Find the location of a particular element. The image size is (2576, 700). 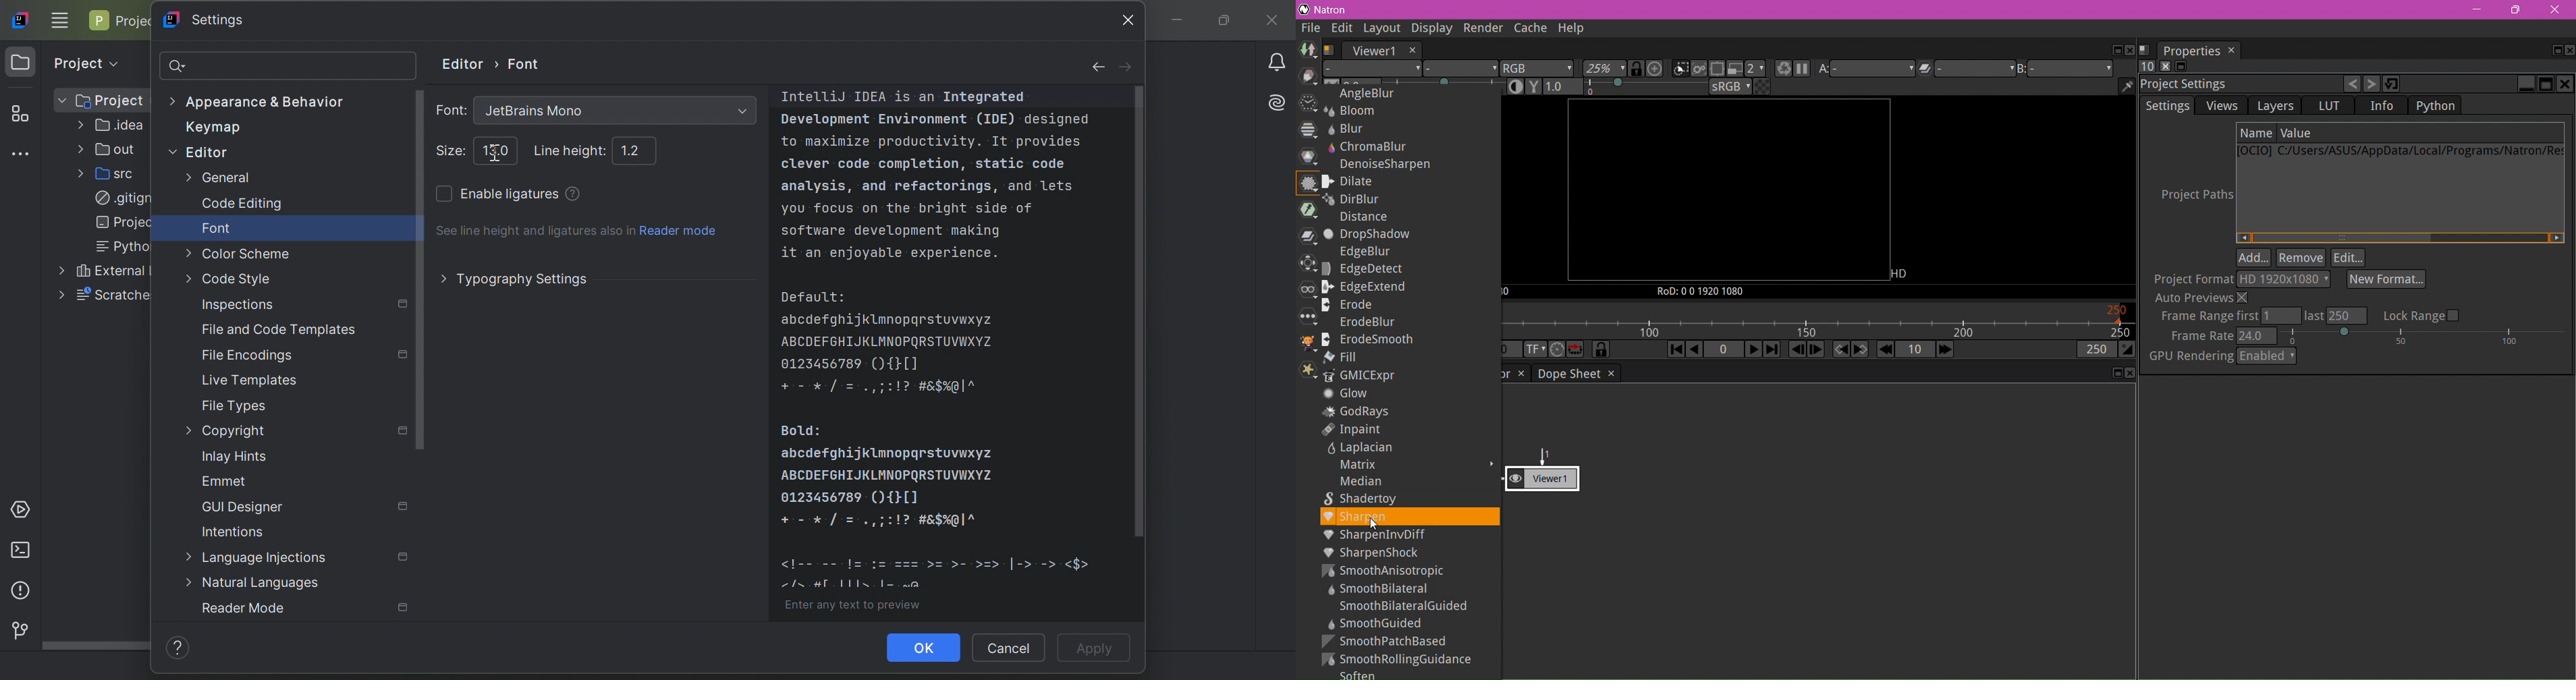

Code style is located at coordinates (227, 279).